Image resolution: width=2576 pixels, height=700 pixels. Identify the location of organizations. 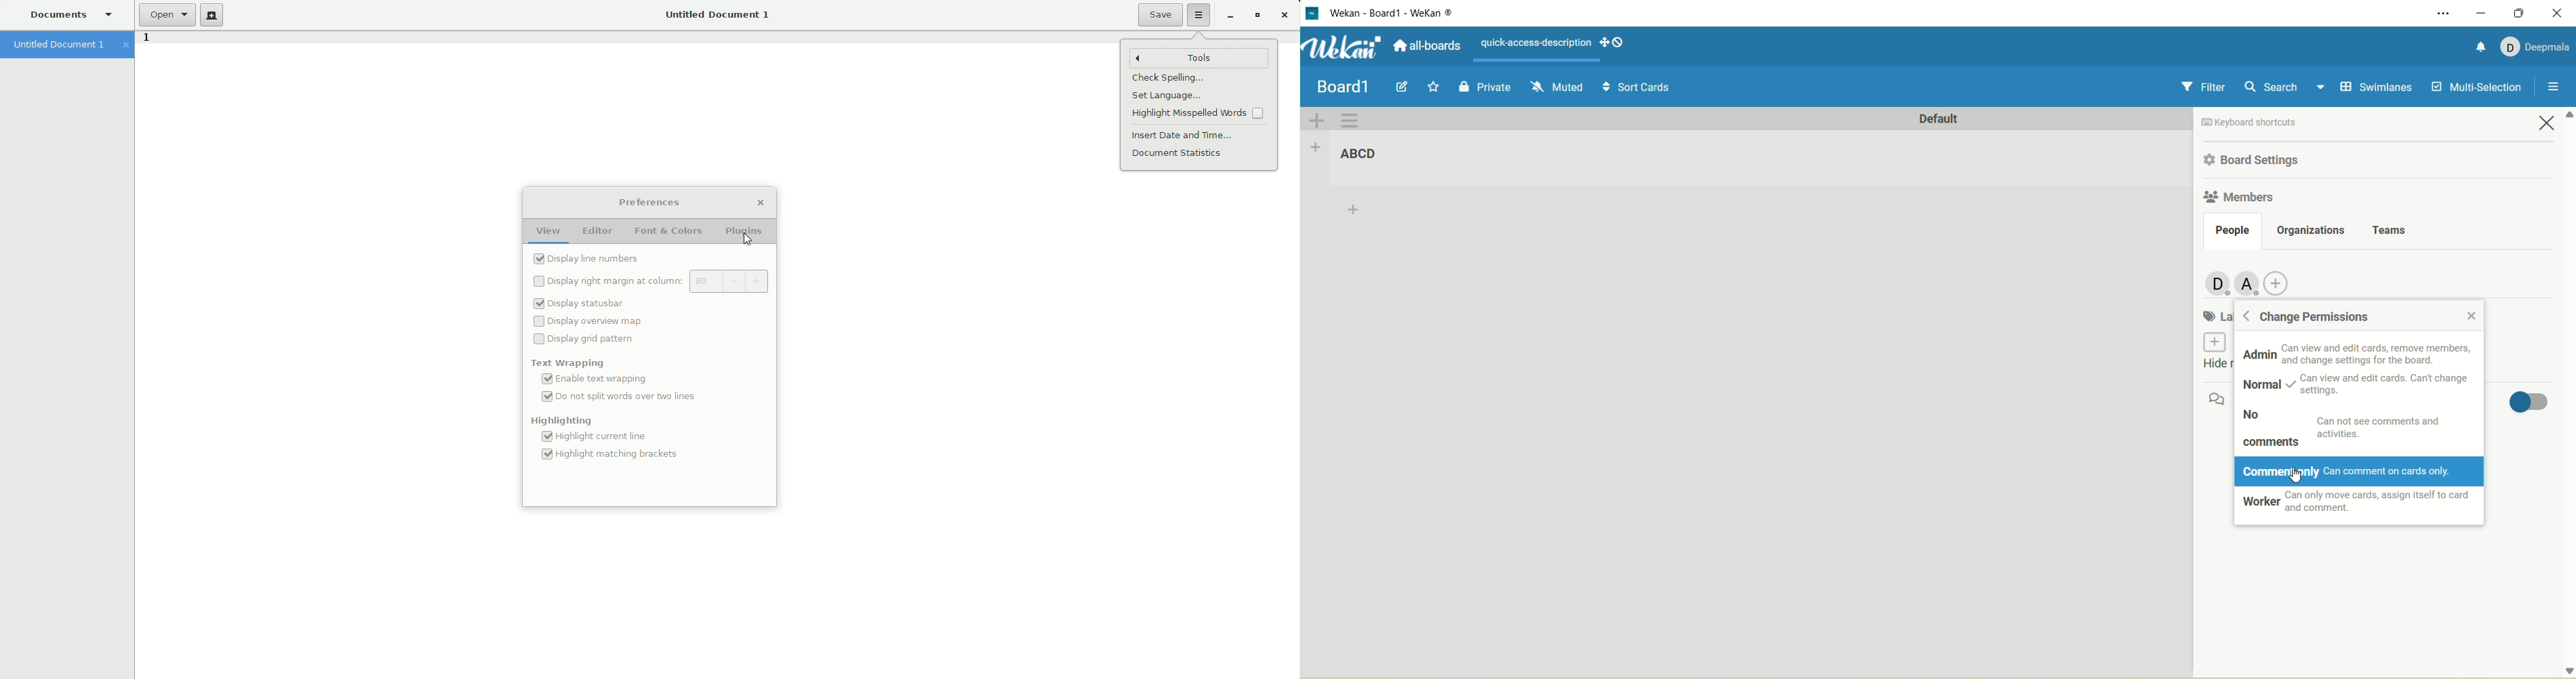
(2312, 229).